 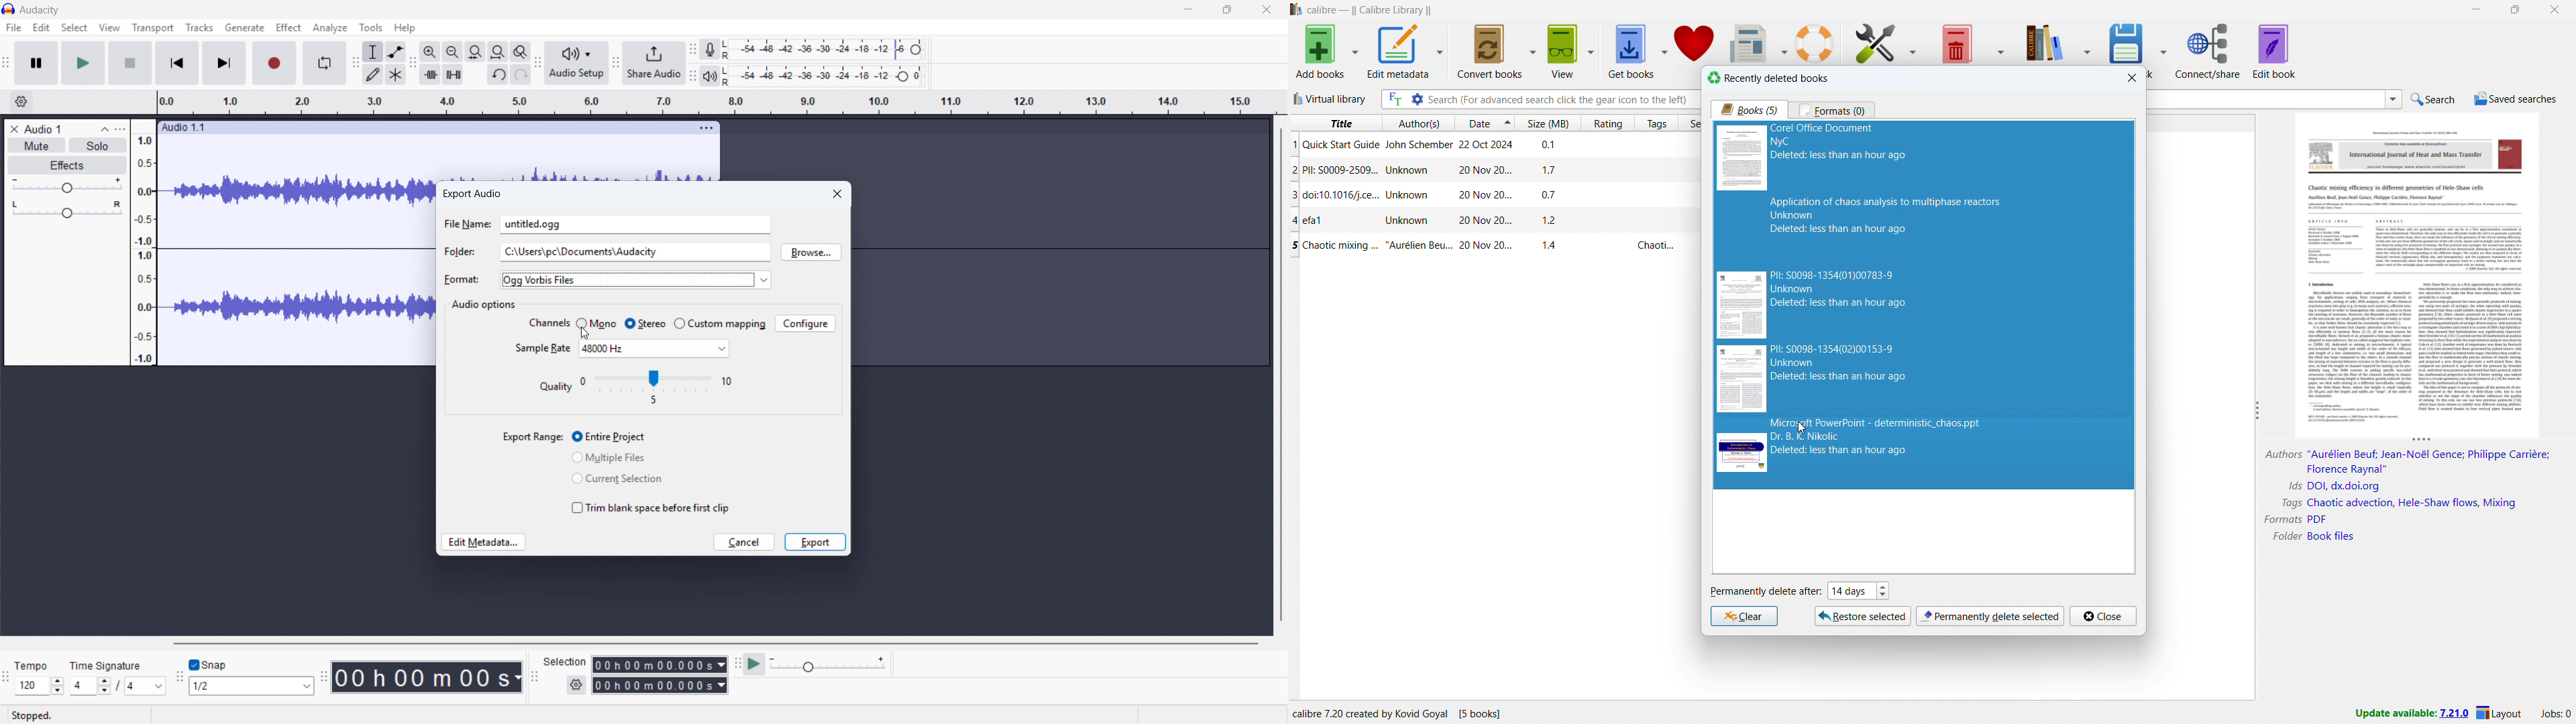 What do you see at coordinates (1802, 429) in the screenshot?
I see `cursor` at bounding box center [1802, 429].